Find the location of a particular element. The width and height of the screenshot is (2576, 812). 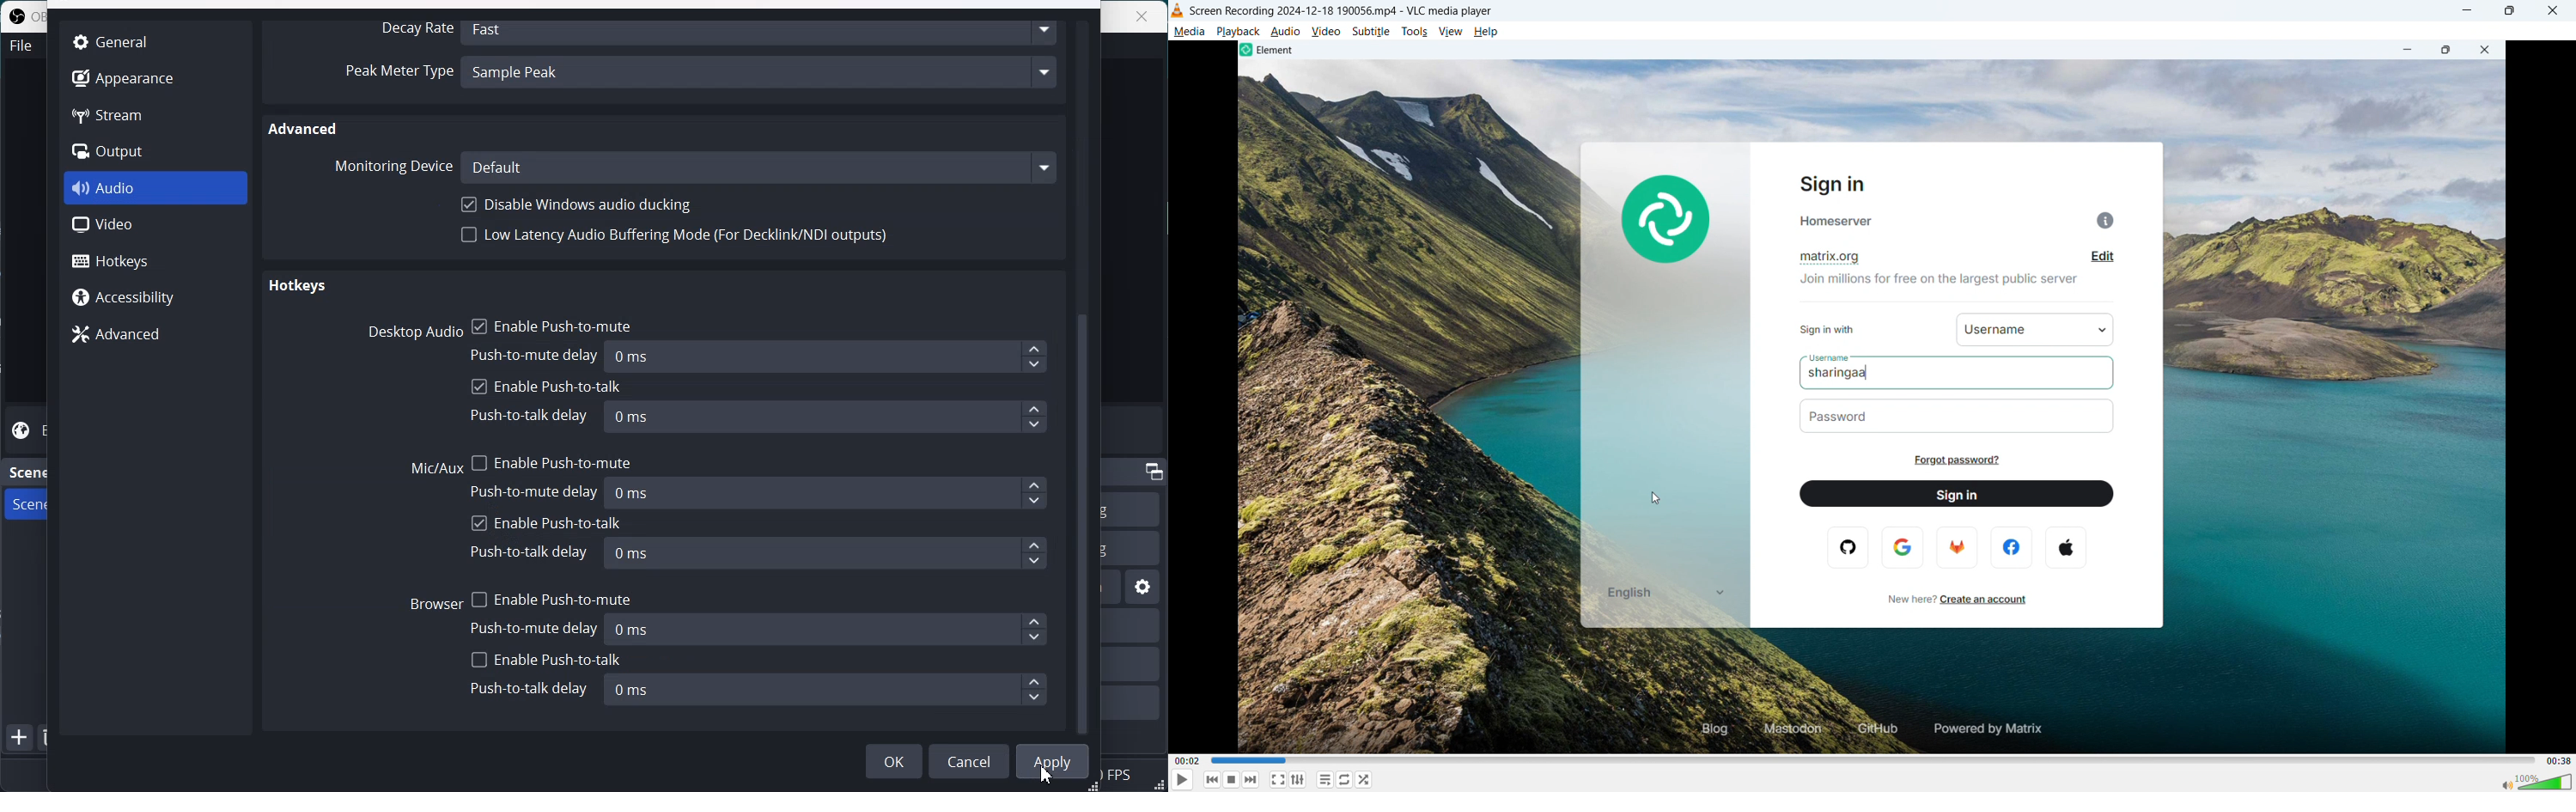

00 : 02 is located at coordinates (1189, 760).